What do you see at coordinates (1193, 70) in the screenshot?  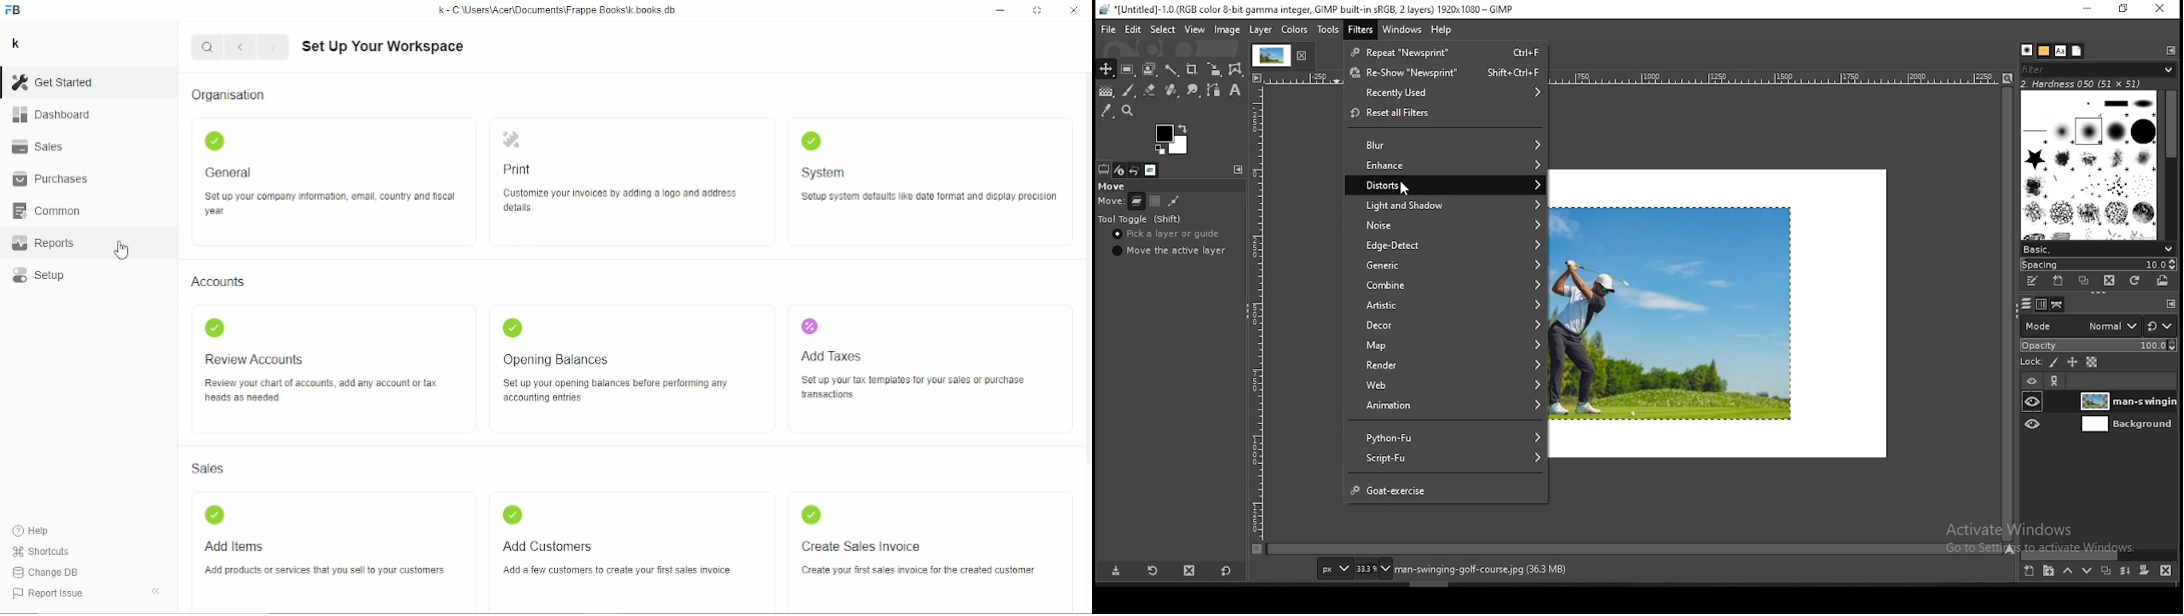 I see `crop tool` at bounding box center [1193, 70].